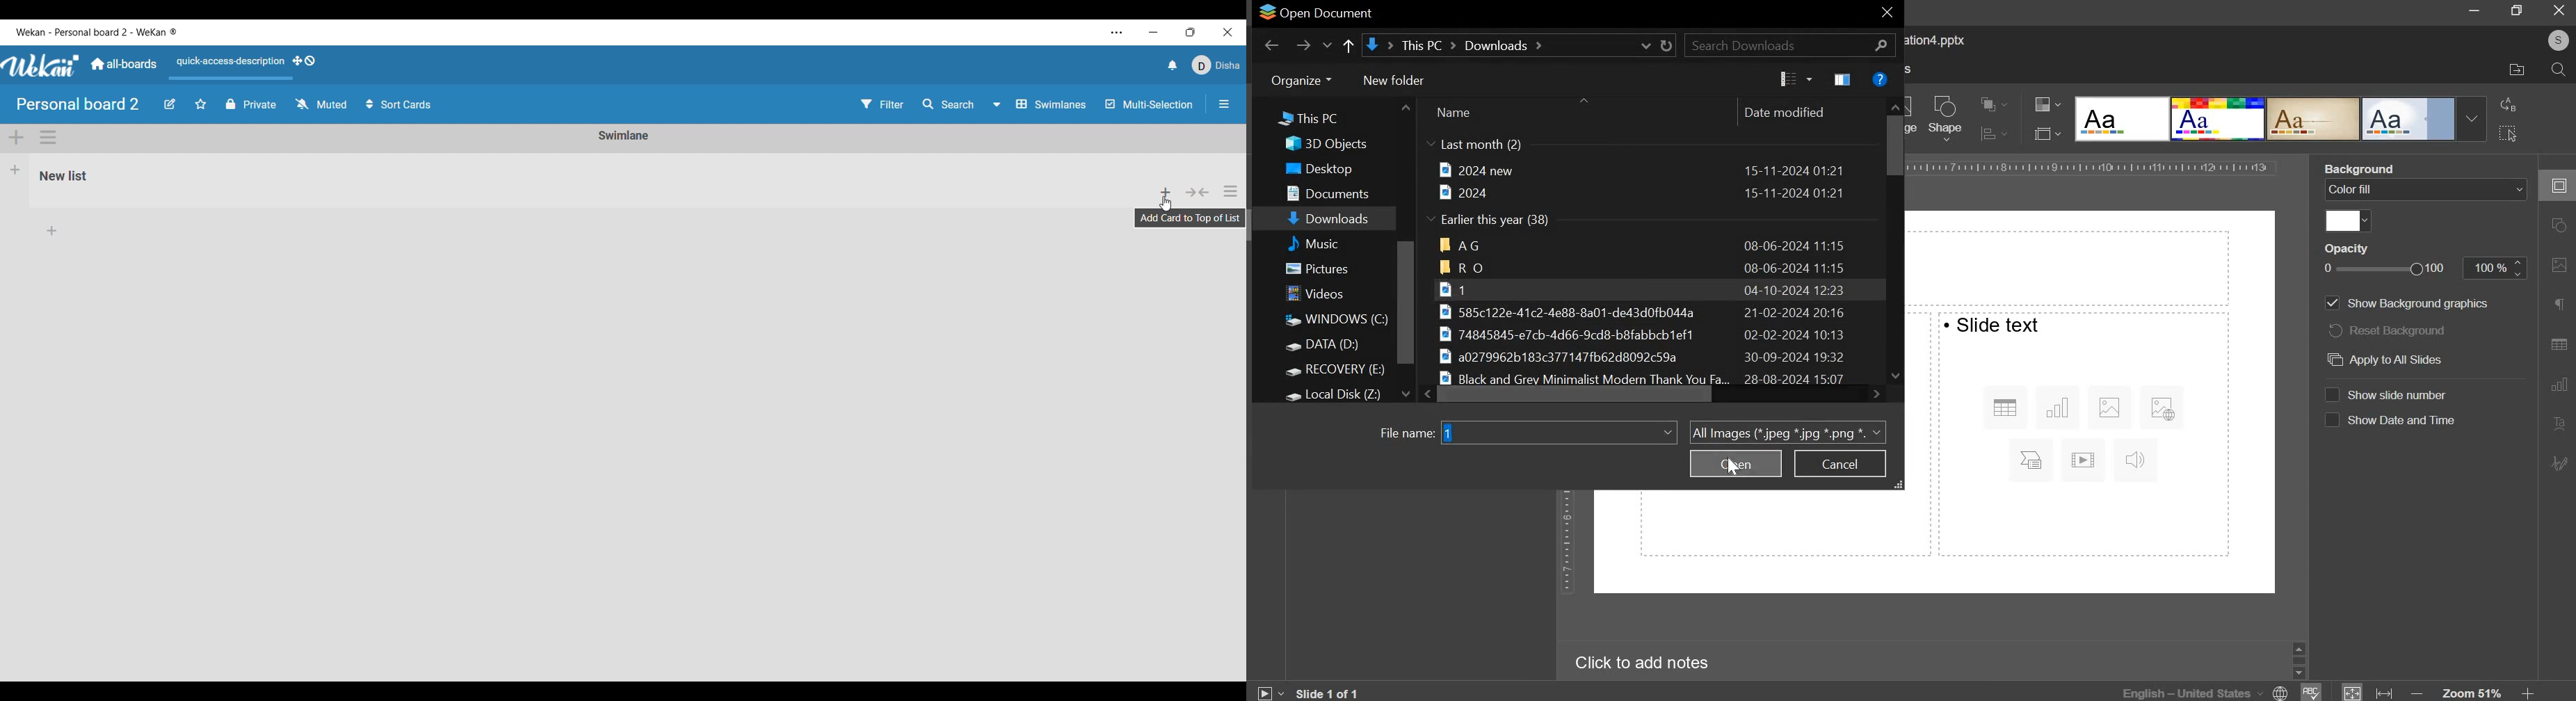 This screenshot has width=2576, height=728. I want to click on exit, so click(1887, 15).